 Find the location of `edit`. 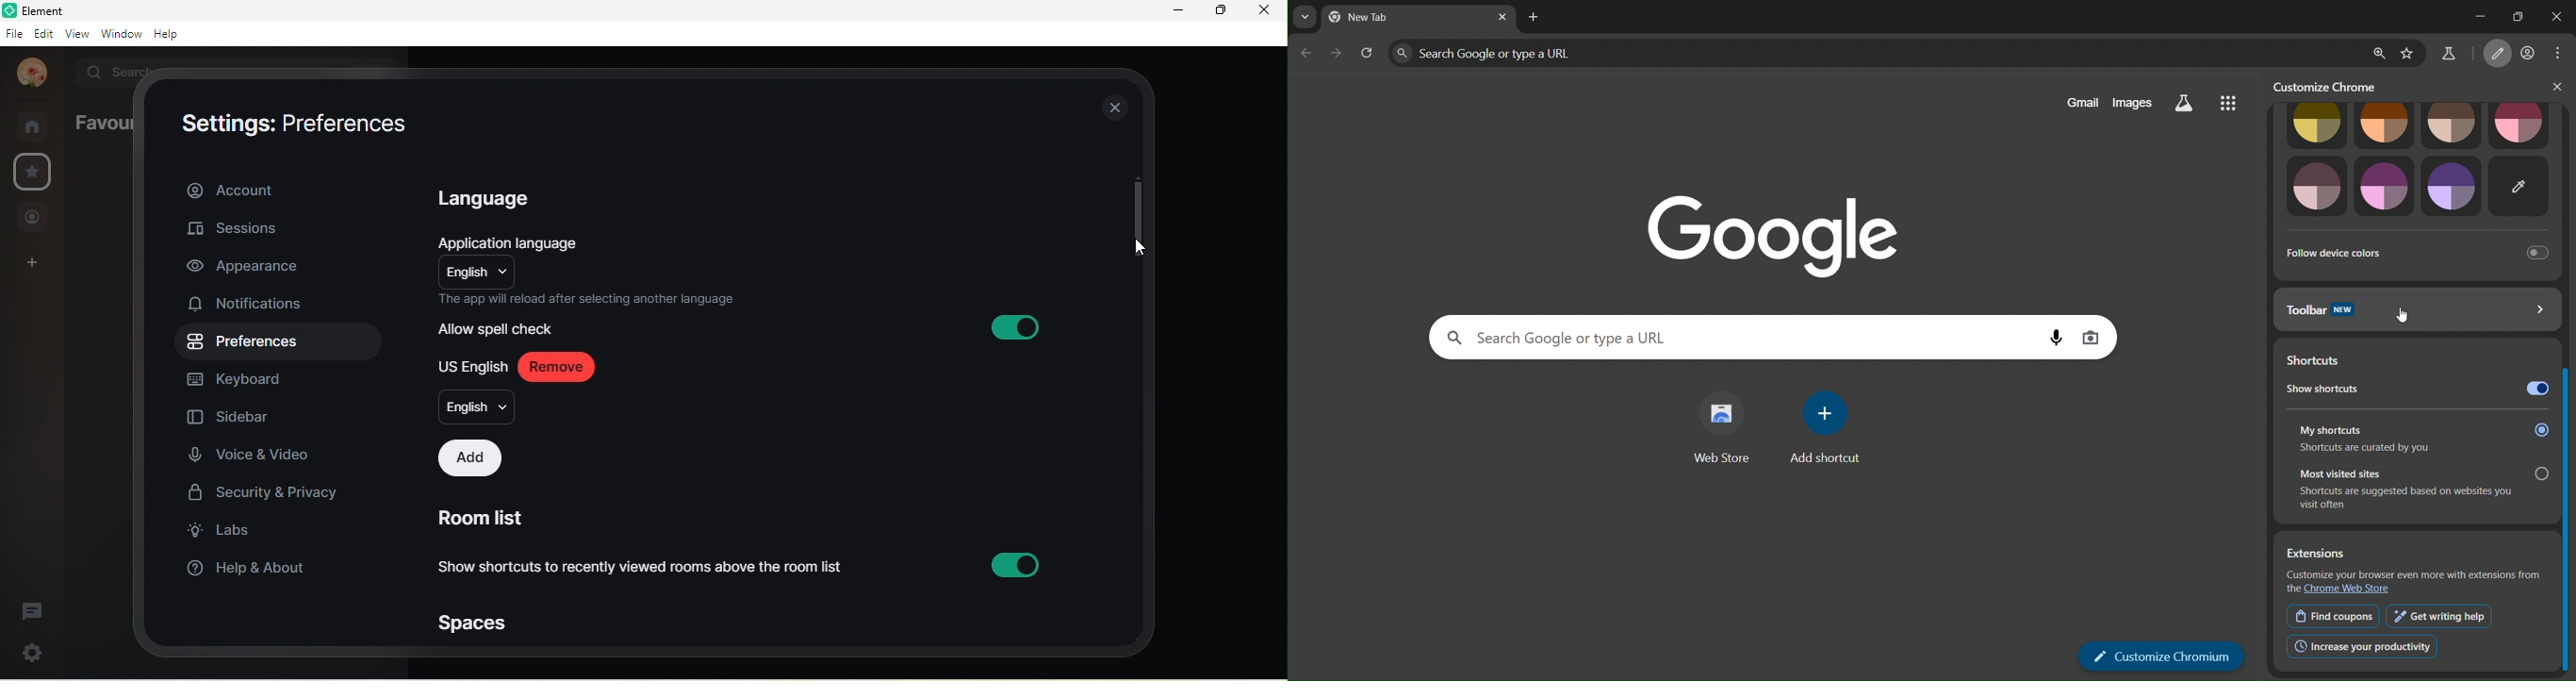

edit is located at coordinates (41, 33).